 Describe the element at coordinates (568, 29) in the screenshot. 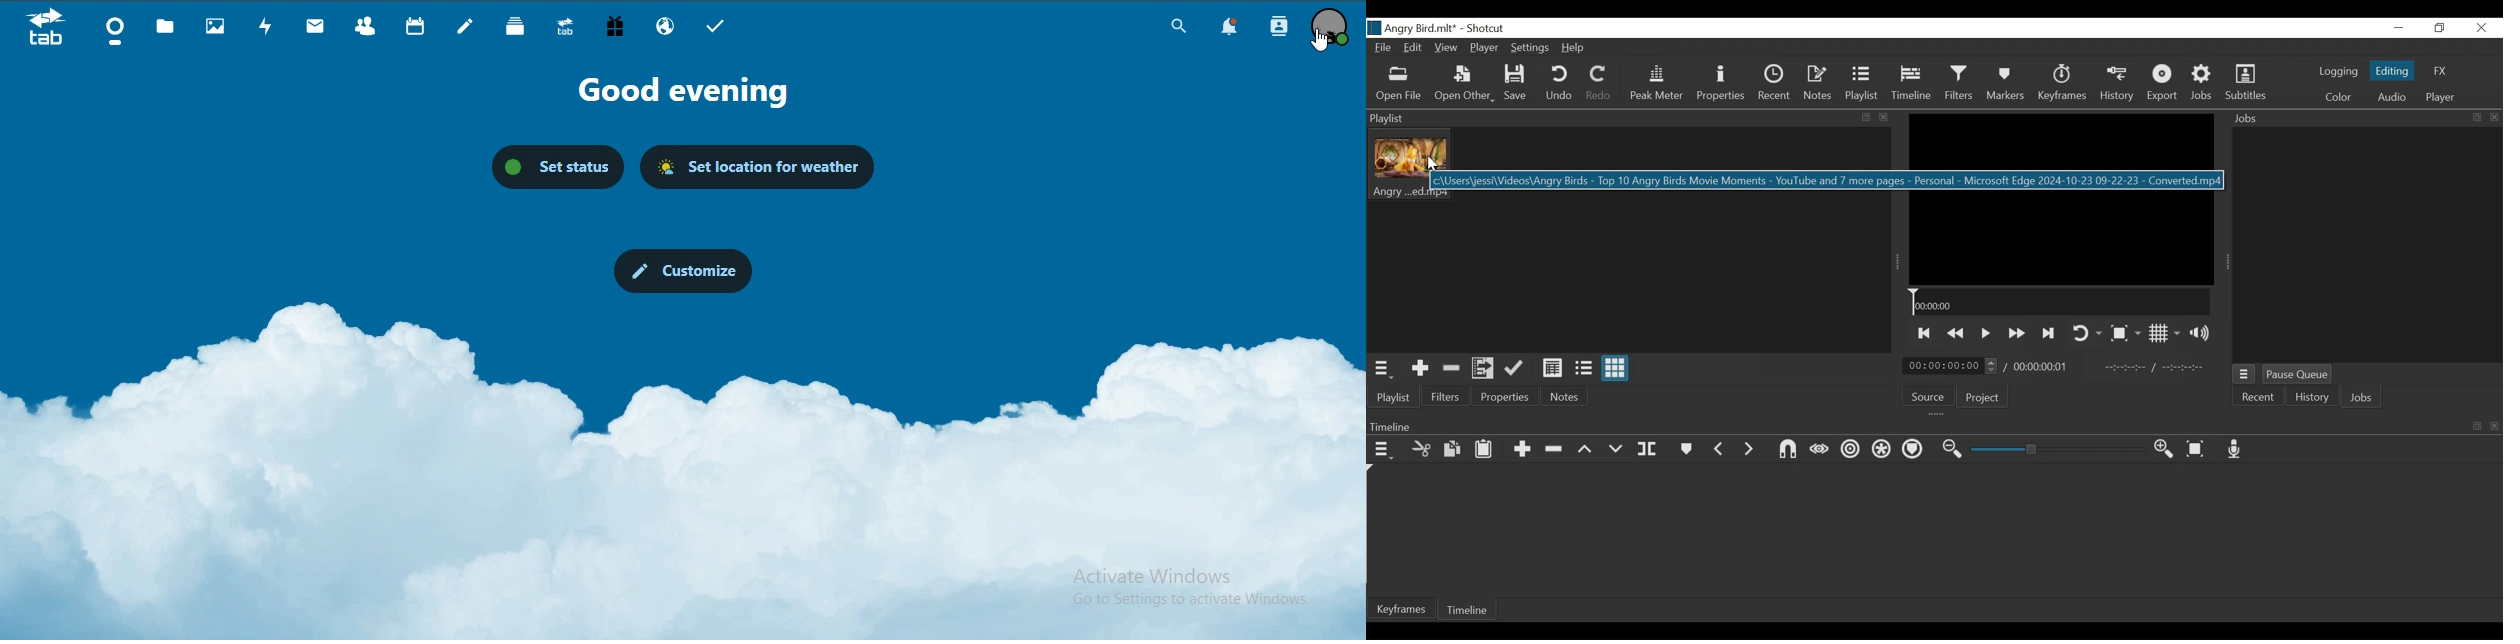

I see `upgrade` at that location.